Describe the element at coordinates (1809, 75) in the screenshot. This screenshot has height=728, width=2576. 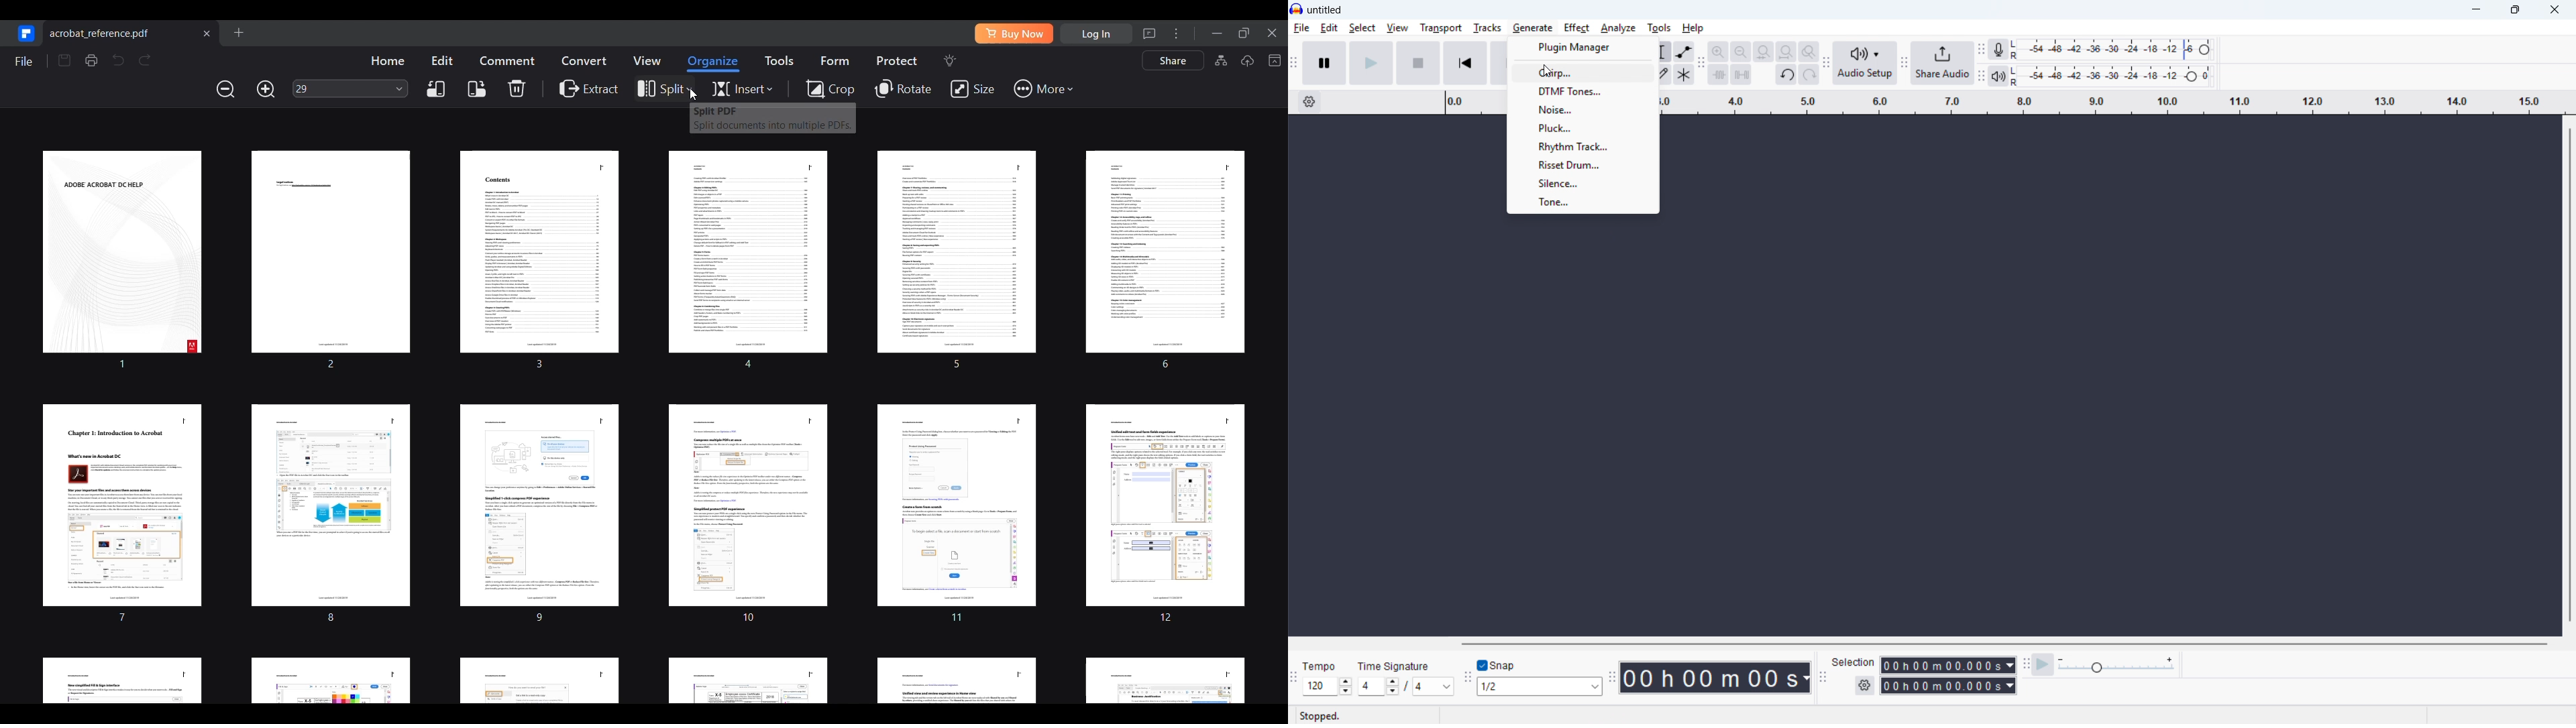
I see `Redo ` at that location.